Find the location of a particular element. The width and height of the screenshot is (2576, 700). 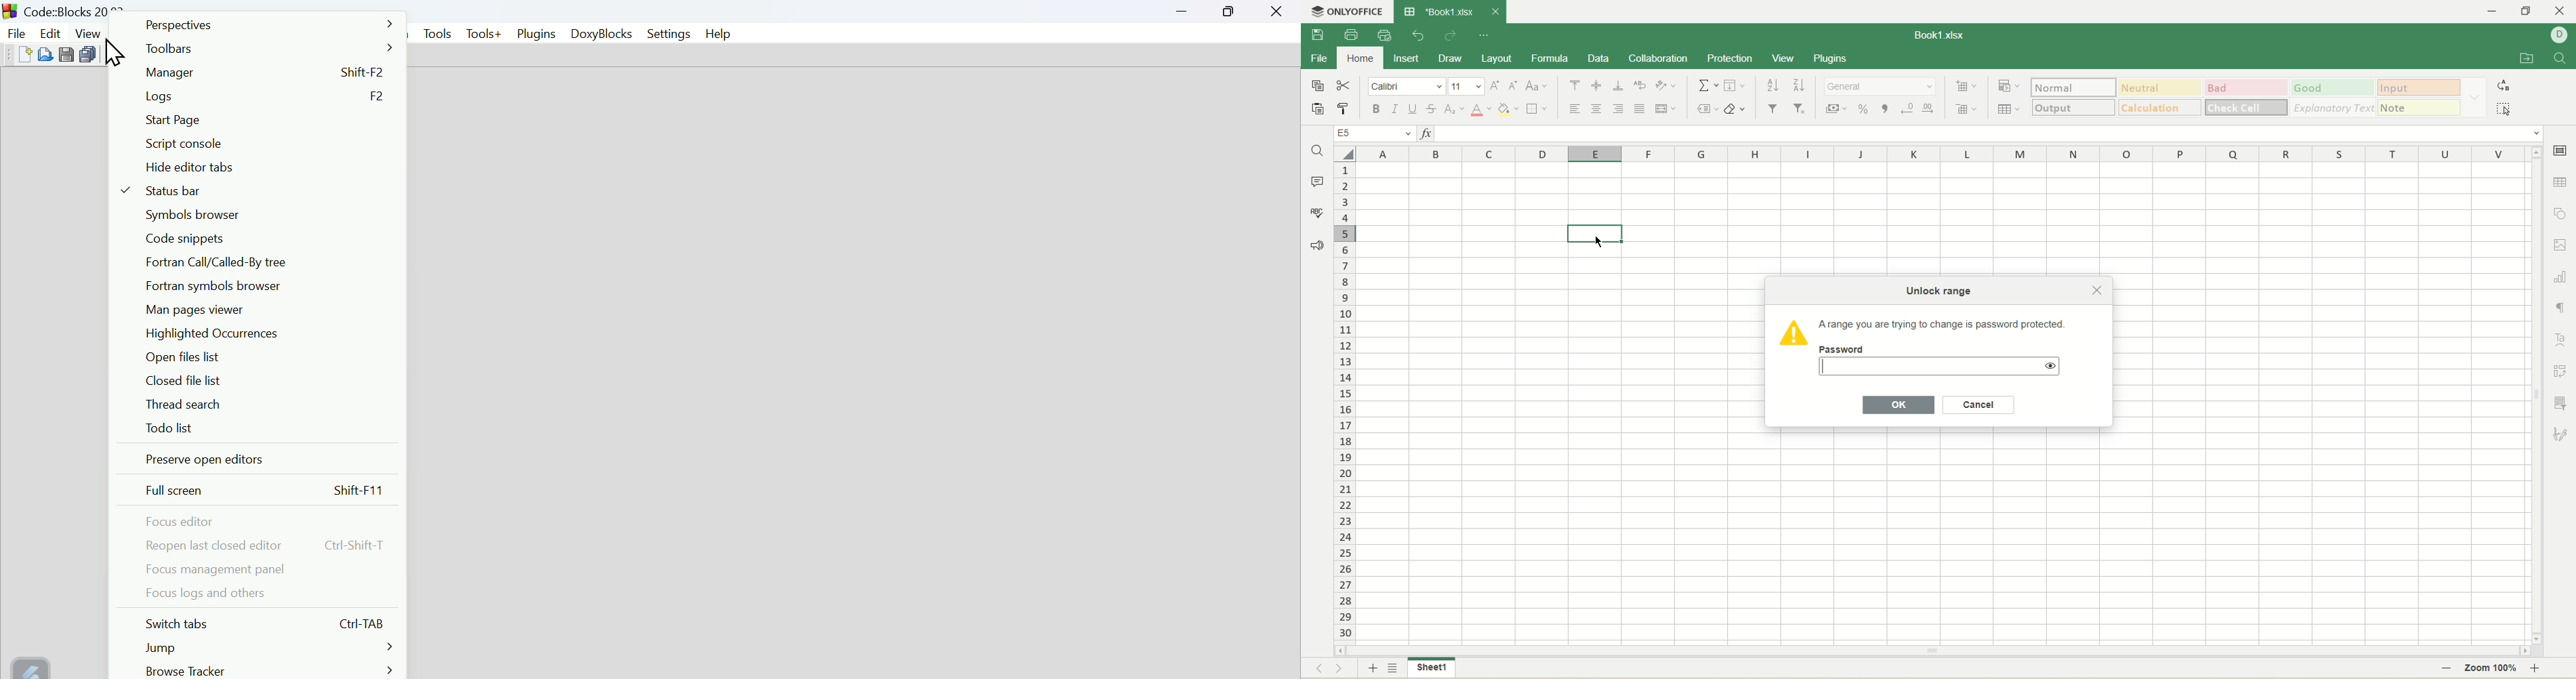

save is located at coordinates (1317, 36).